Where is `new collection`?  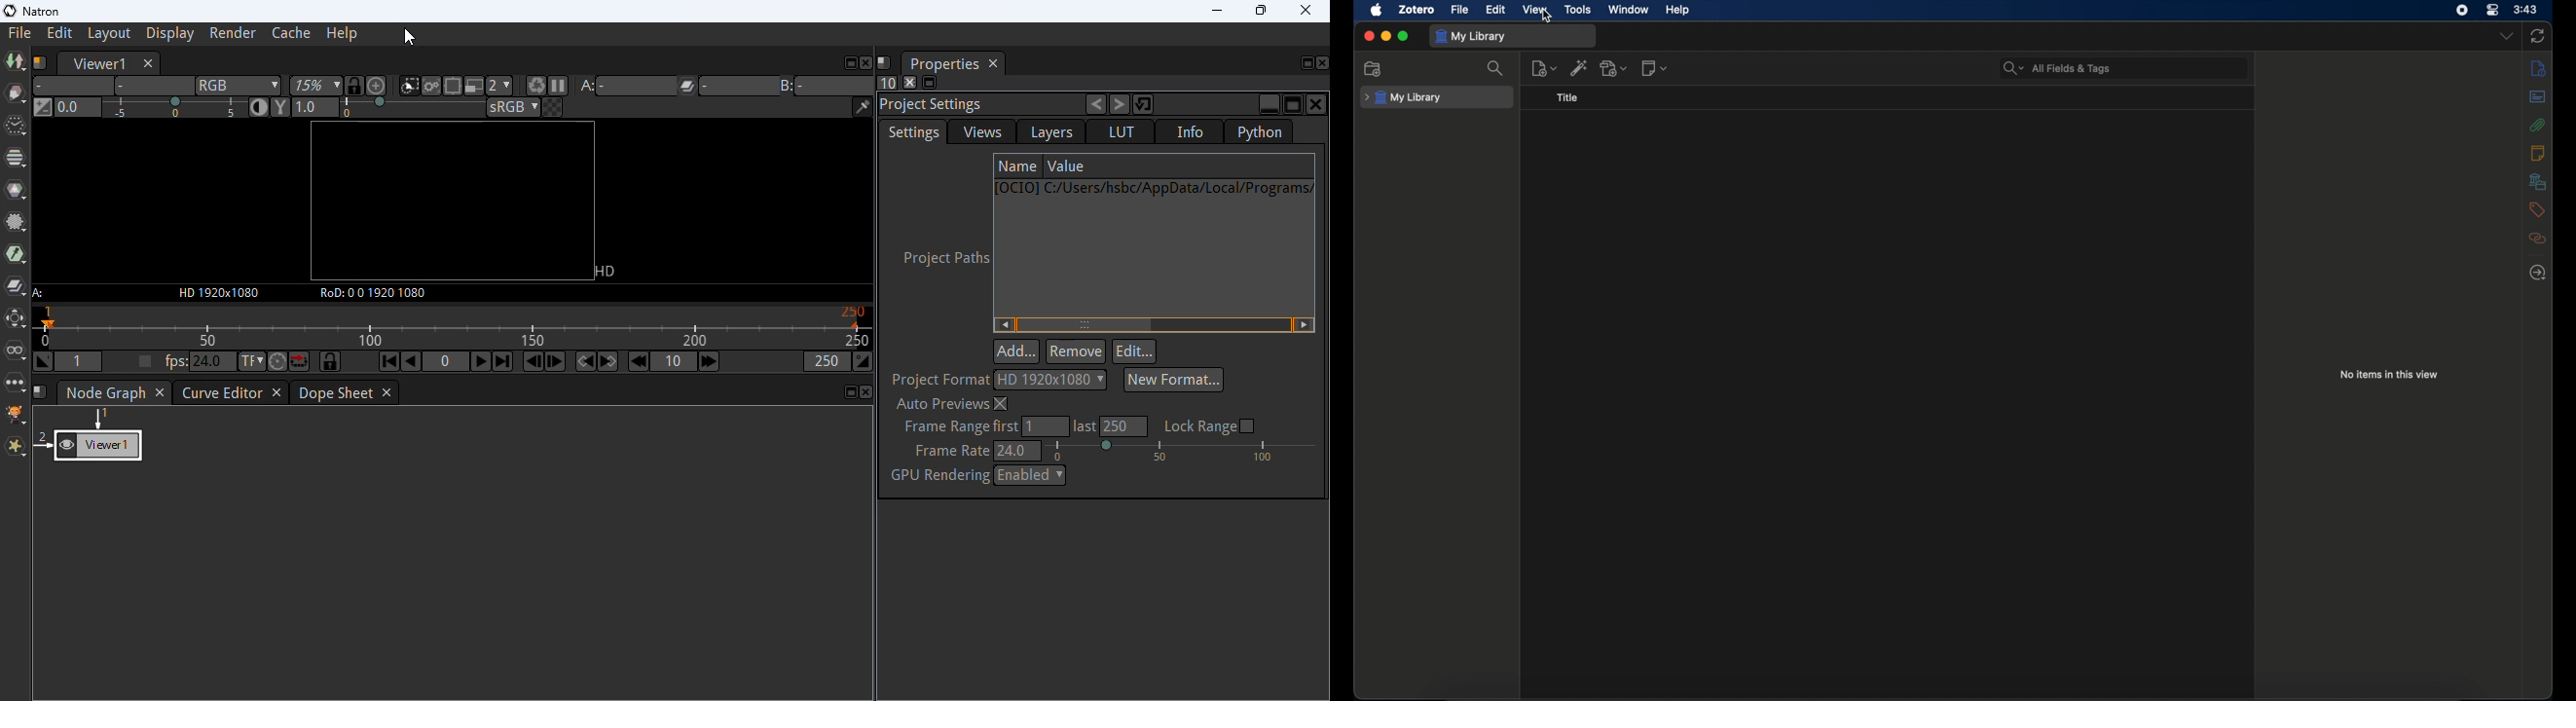 new collection is located at coordinates (1374, 68).